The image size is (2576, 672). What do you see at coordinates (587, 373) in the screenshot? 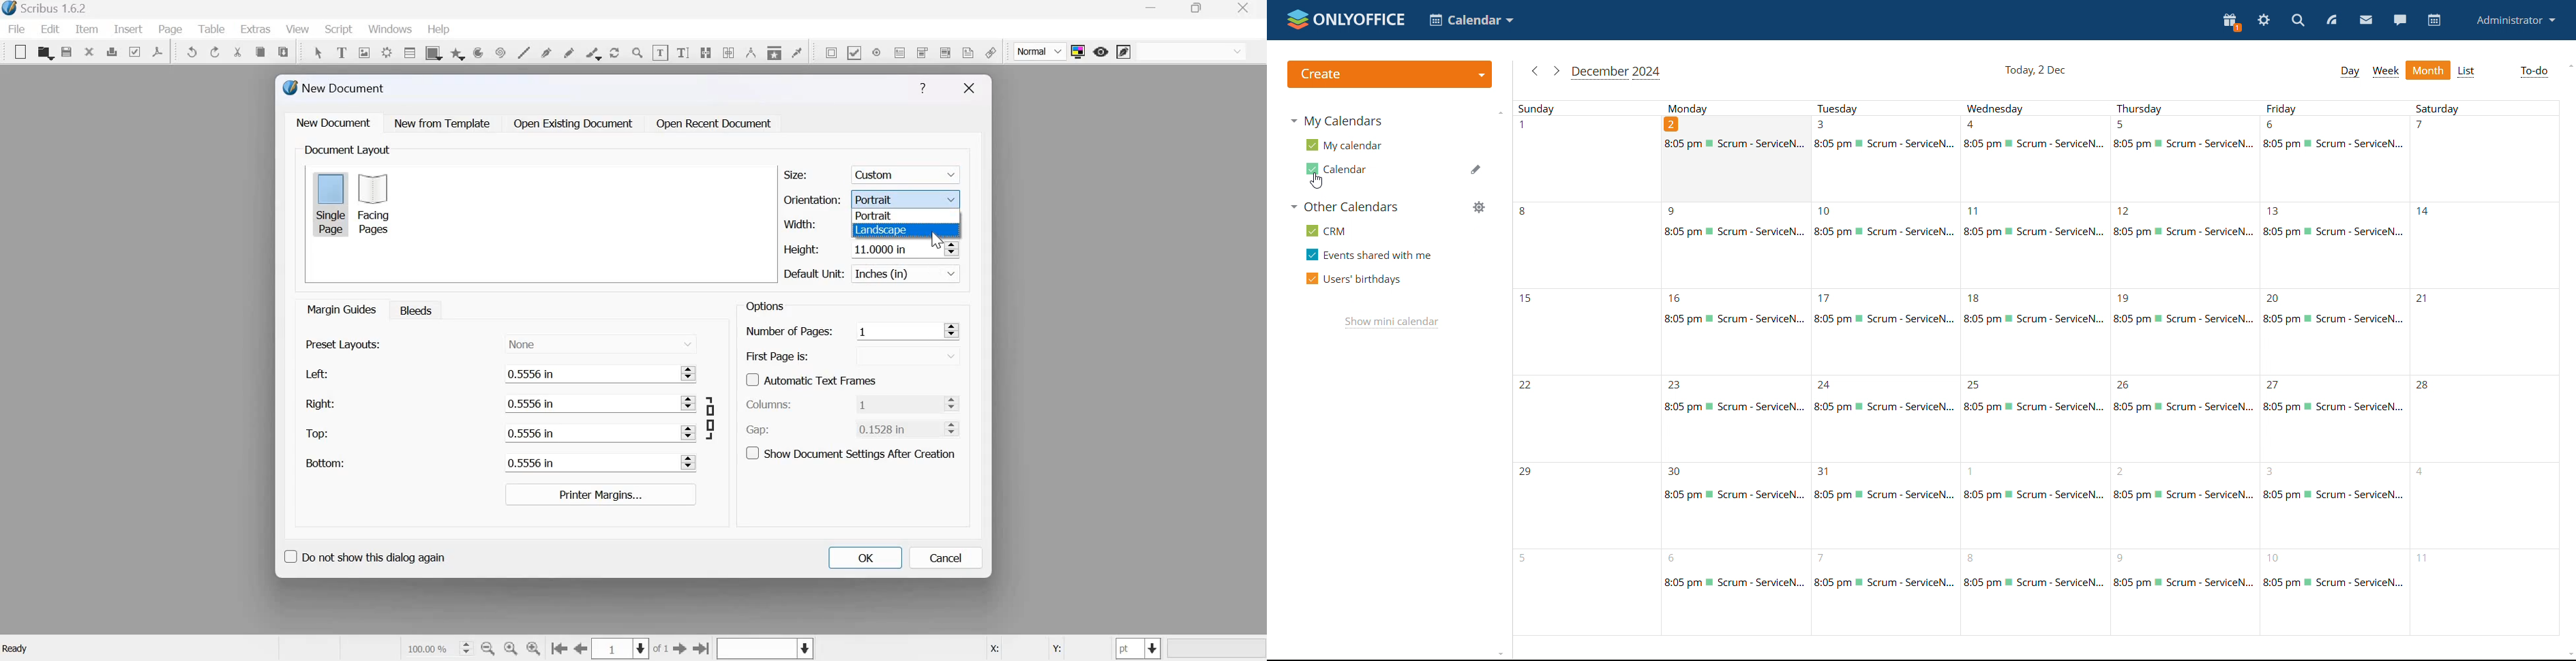
I see `0.5556 in` at bounding box center [587, 373].